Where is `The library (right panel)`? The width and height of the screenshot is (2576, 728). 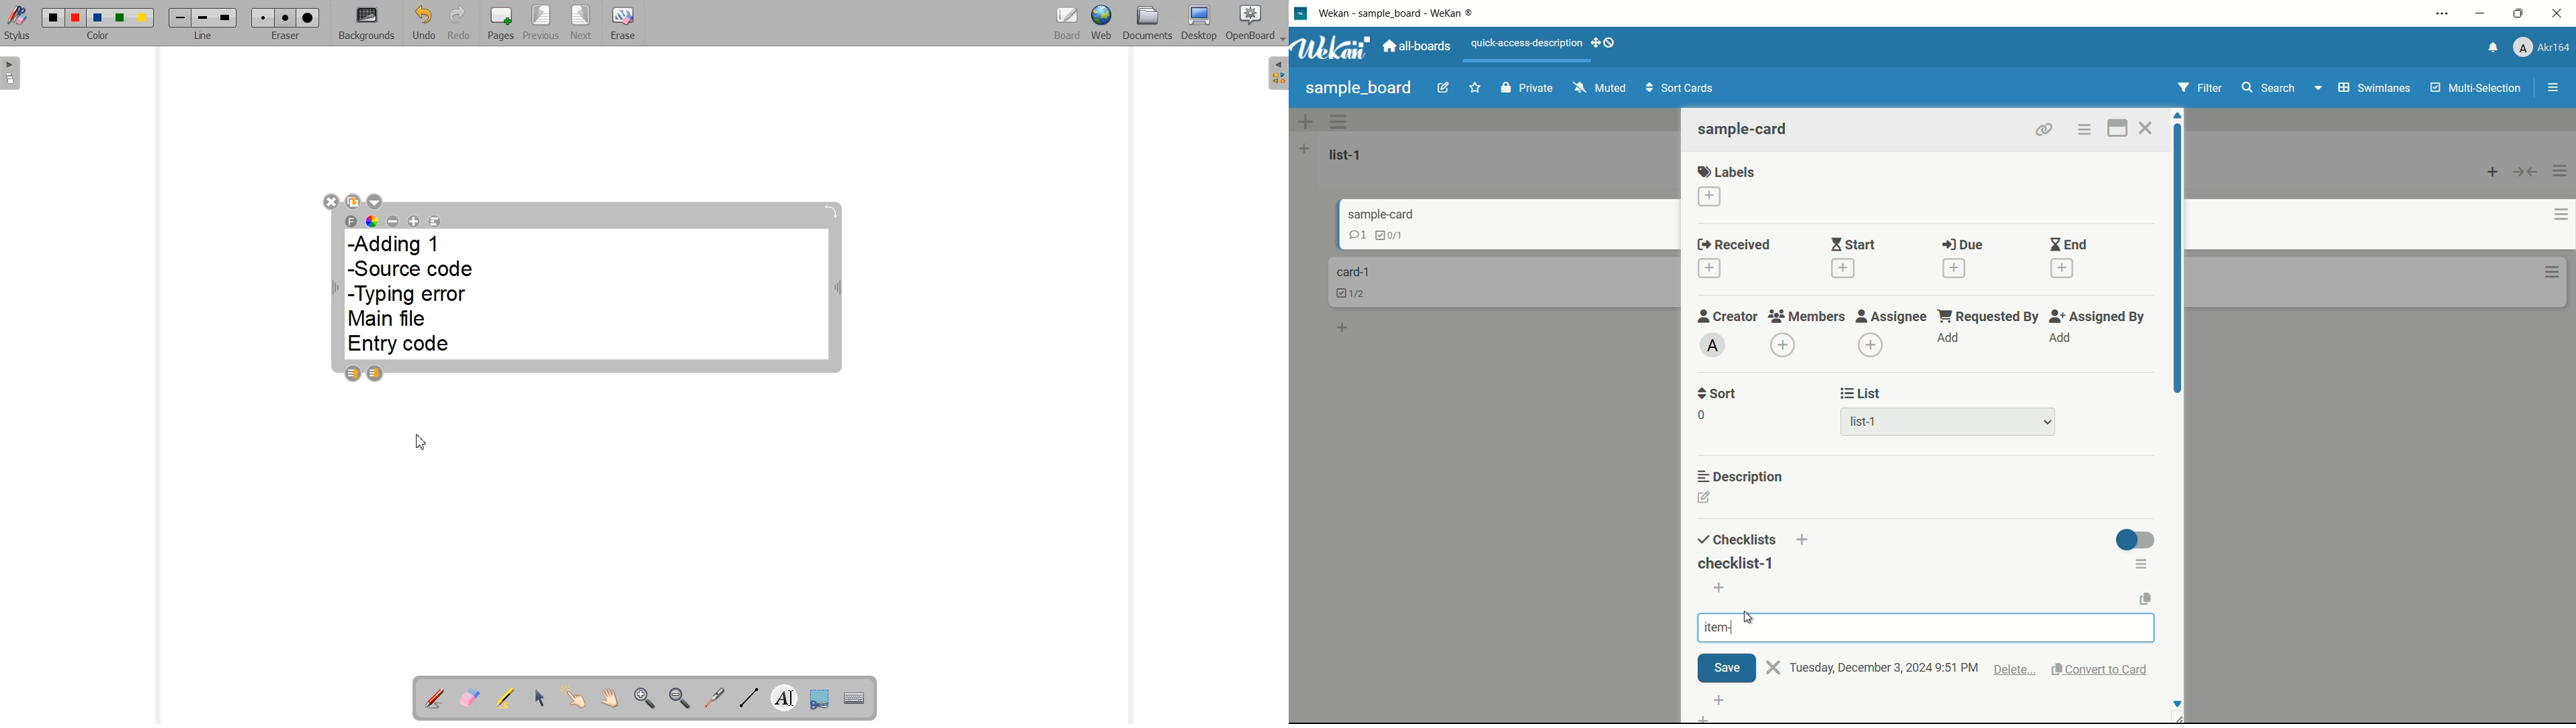
The library (right panel) is located at coordinates (1277, 73).